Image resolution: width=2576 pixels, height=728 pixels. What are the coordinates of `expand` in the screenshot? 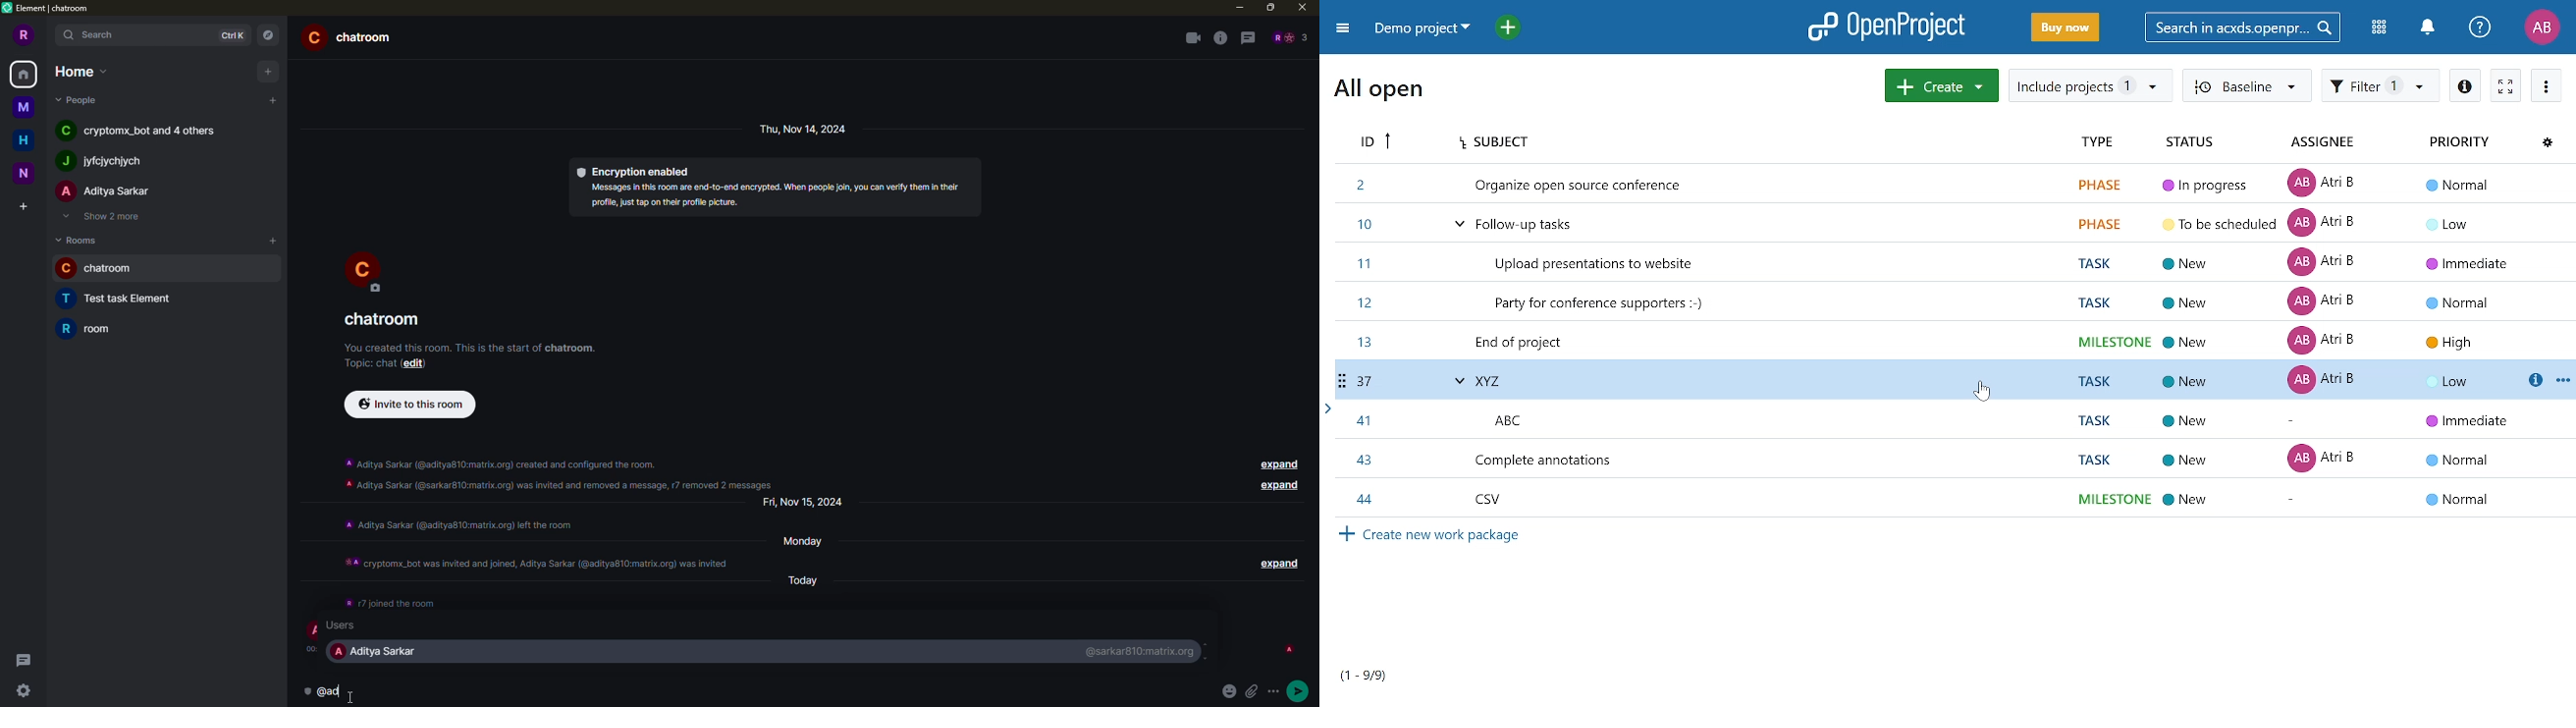 It's located at (1278, 463).